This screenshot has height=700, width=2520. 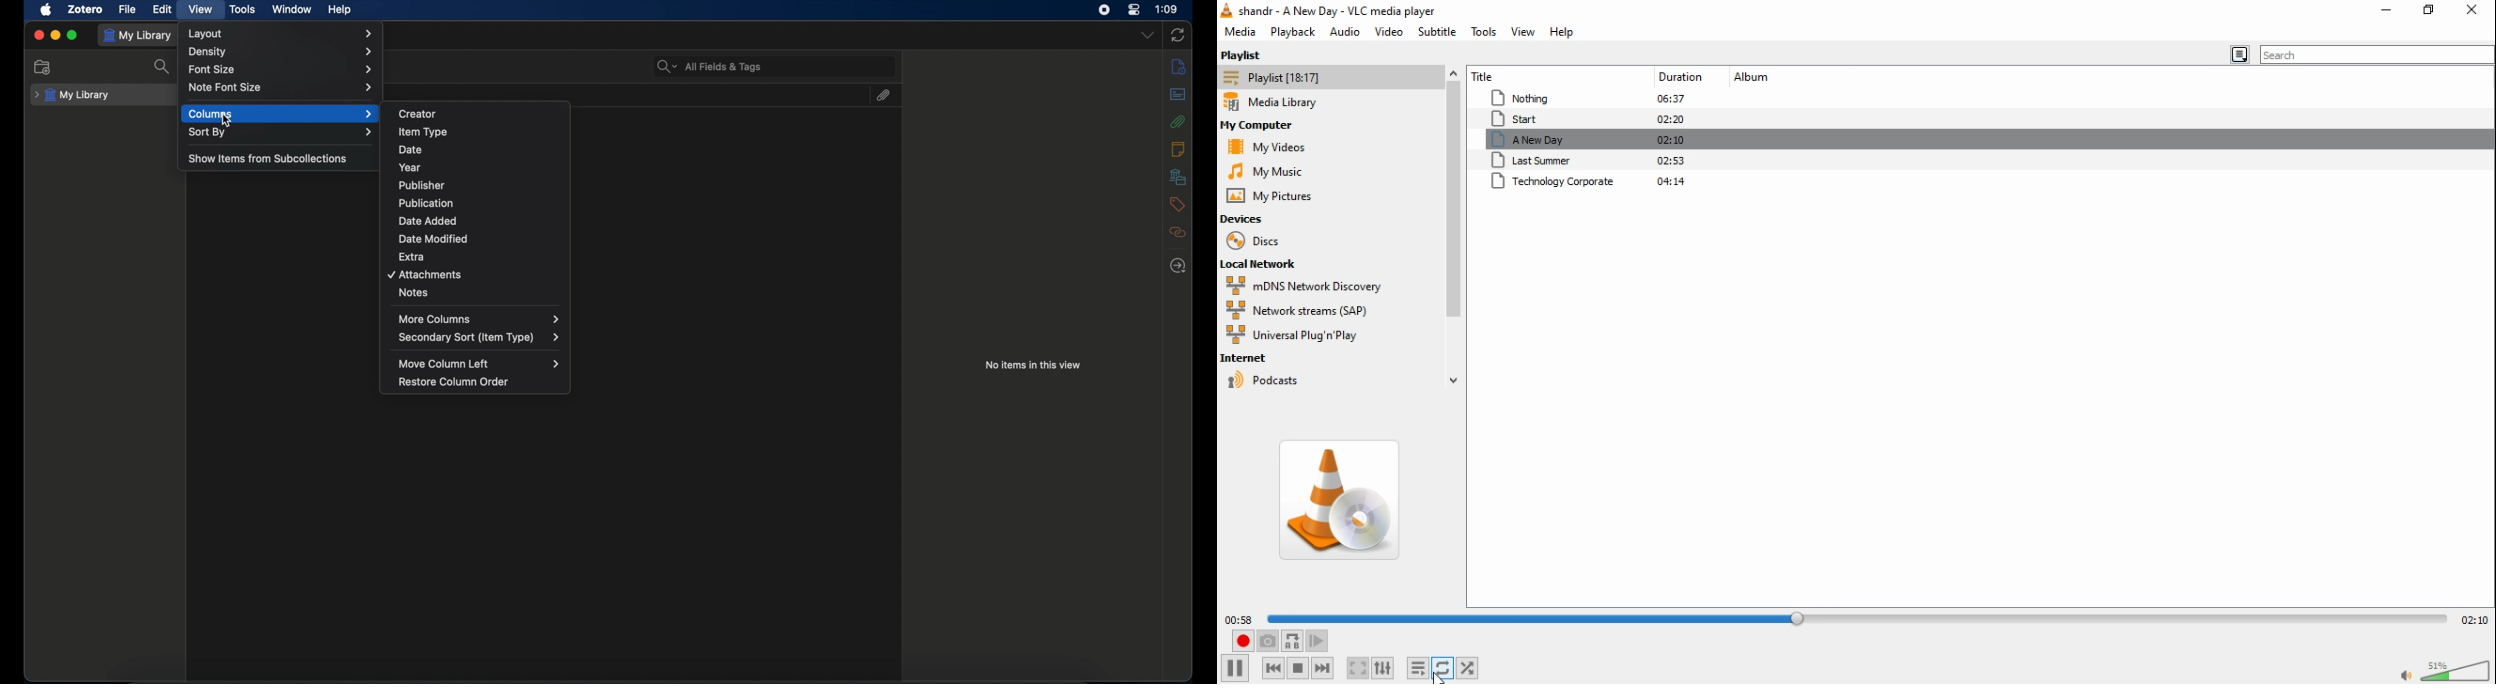 I want to click on my library, so click(x=140, y=35).